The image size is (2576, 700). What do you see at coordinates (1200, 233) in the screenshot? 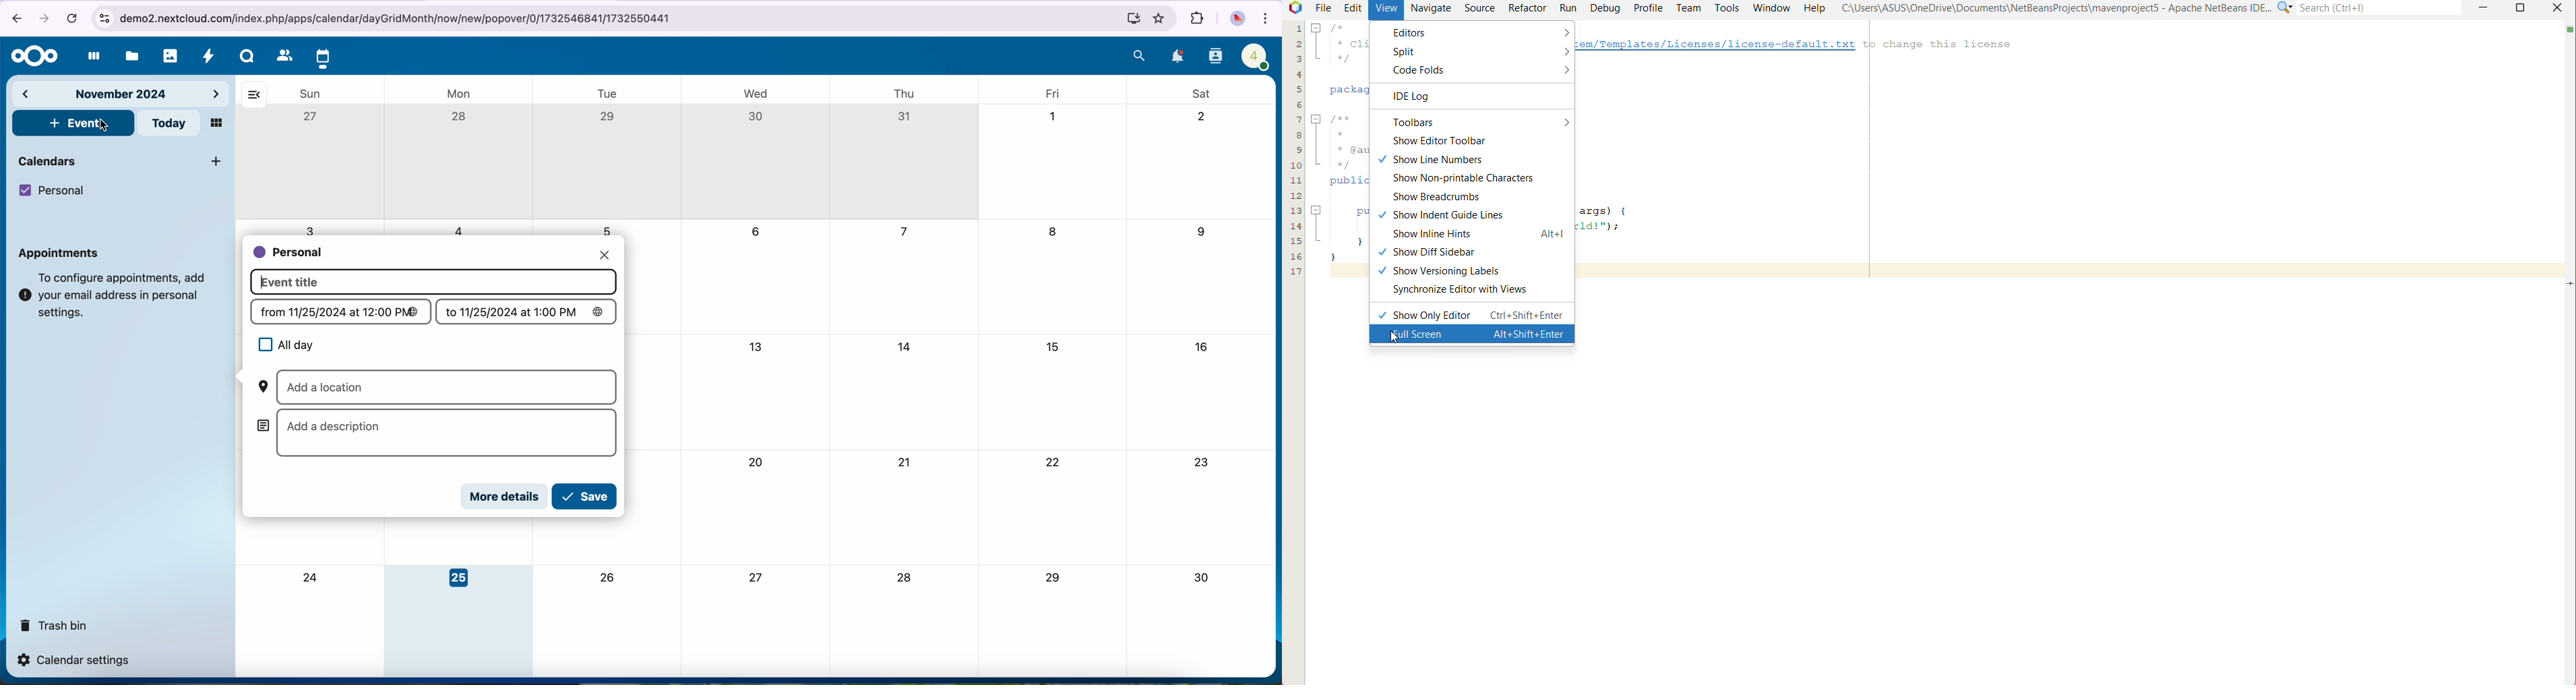
I see `9` at bounding box center [1200, 233].